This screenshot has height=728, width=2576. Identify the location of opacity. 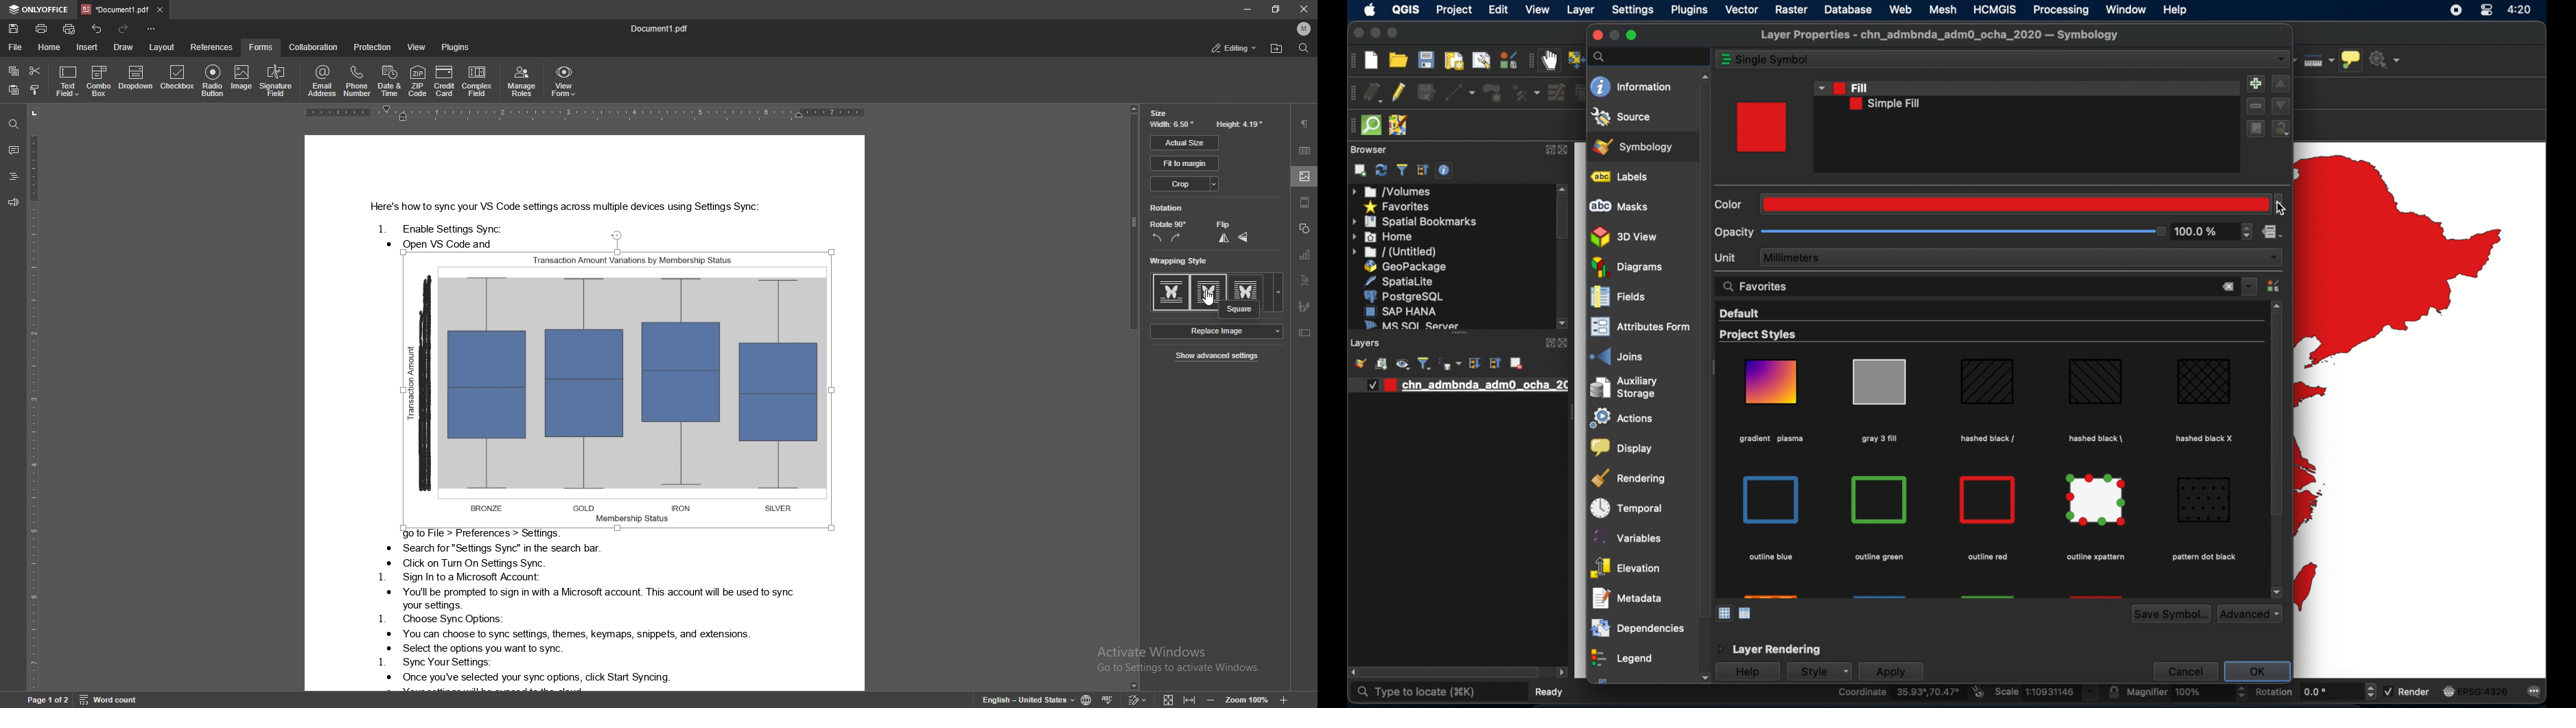
(1735, 232).